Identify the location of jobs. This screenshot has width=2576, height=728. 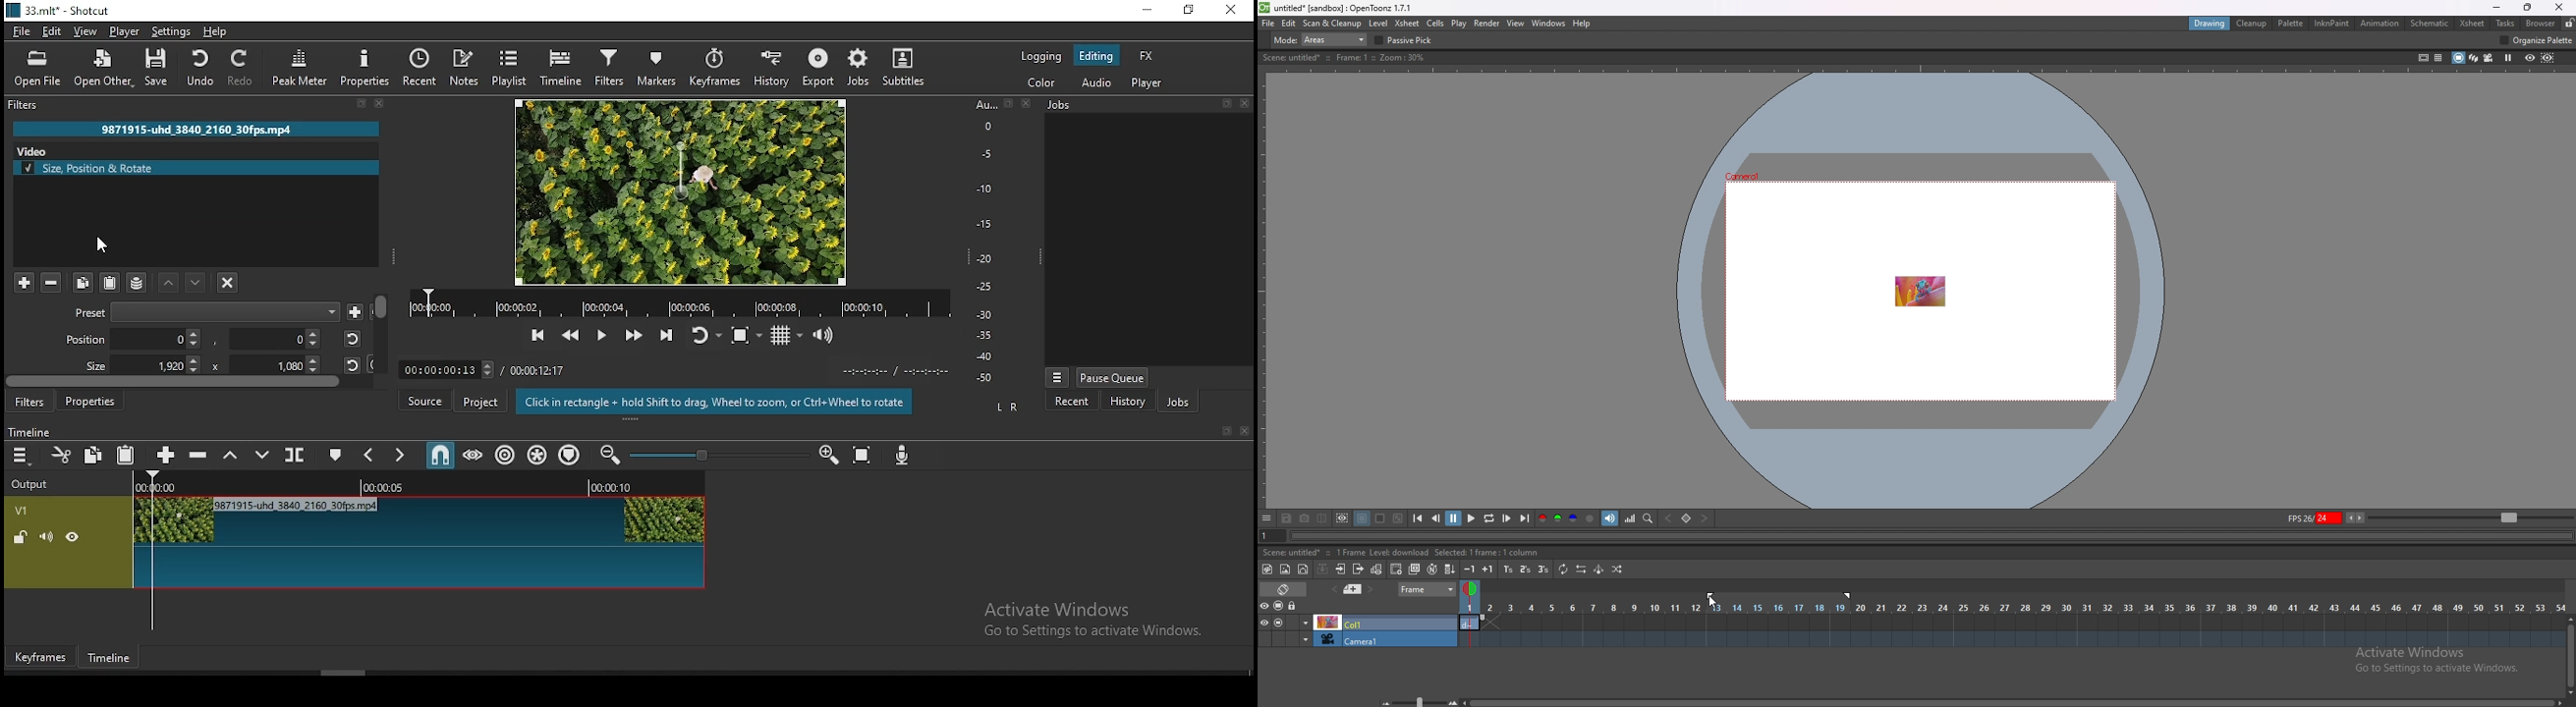
(1178, 402).